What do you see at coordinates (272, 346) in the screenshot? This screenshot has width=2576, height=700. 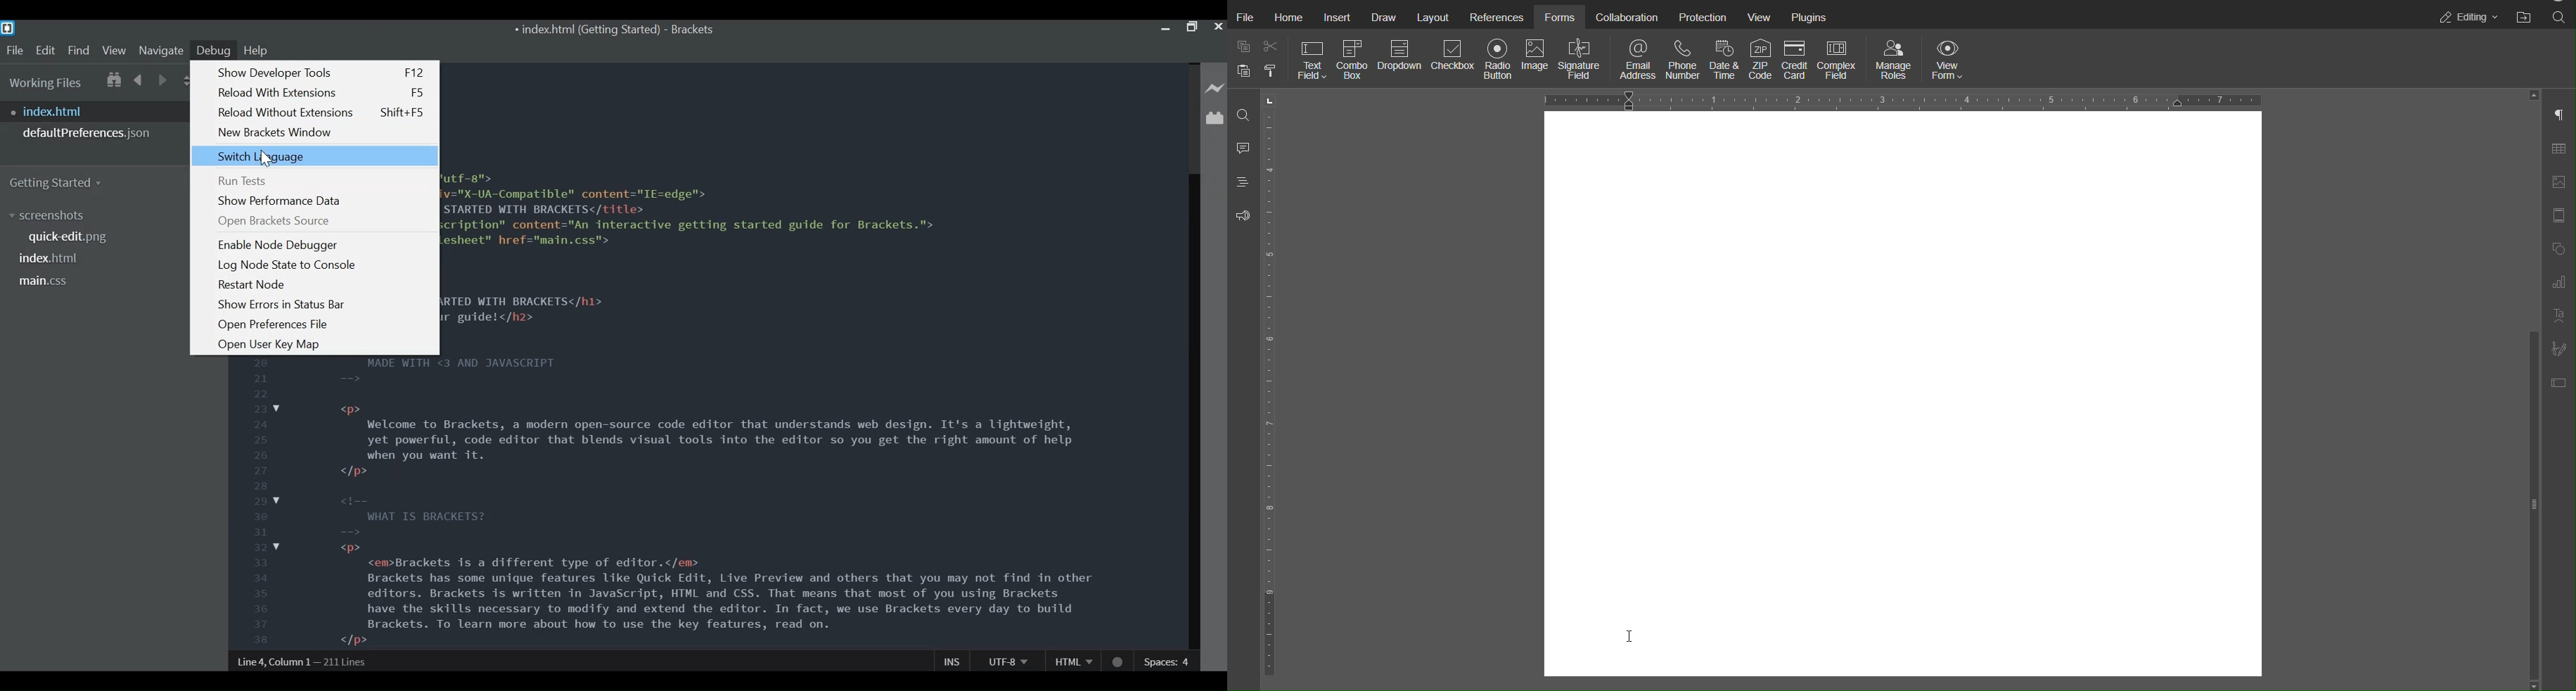 I see `Open User Key Map` at bounding box center [272, 346].